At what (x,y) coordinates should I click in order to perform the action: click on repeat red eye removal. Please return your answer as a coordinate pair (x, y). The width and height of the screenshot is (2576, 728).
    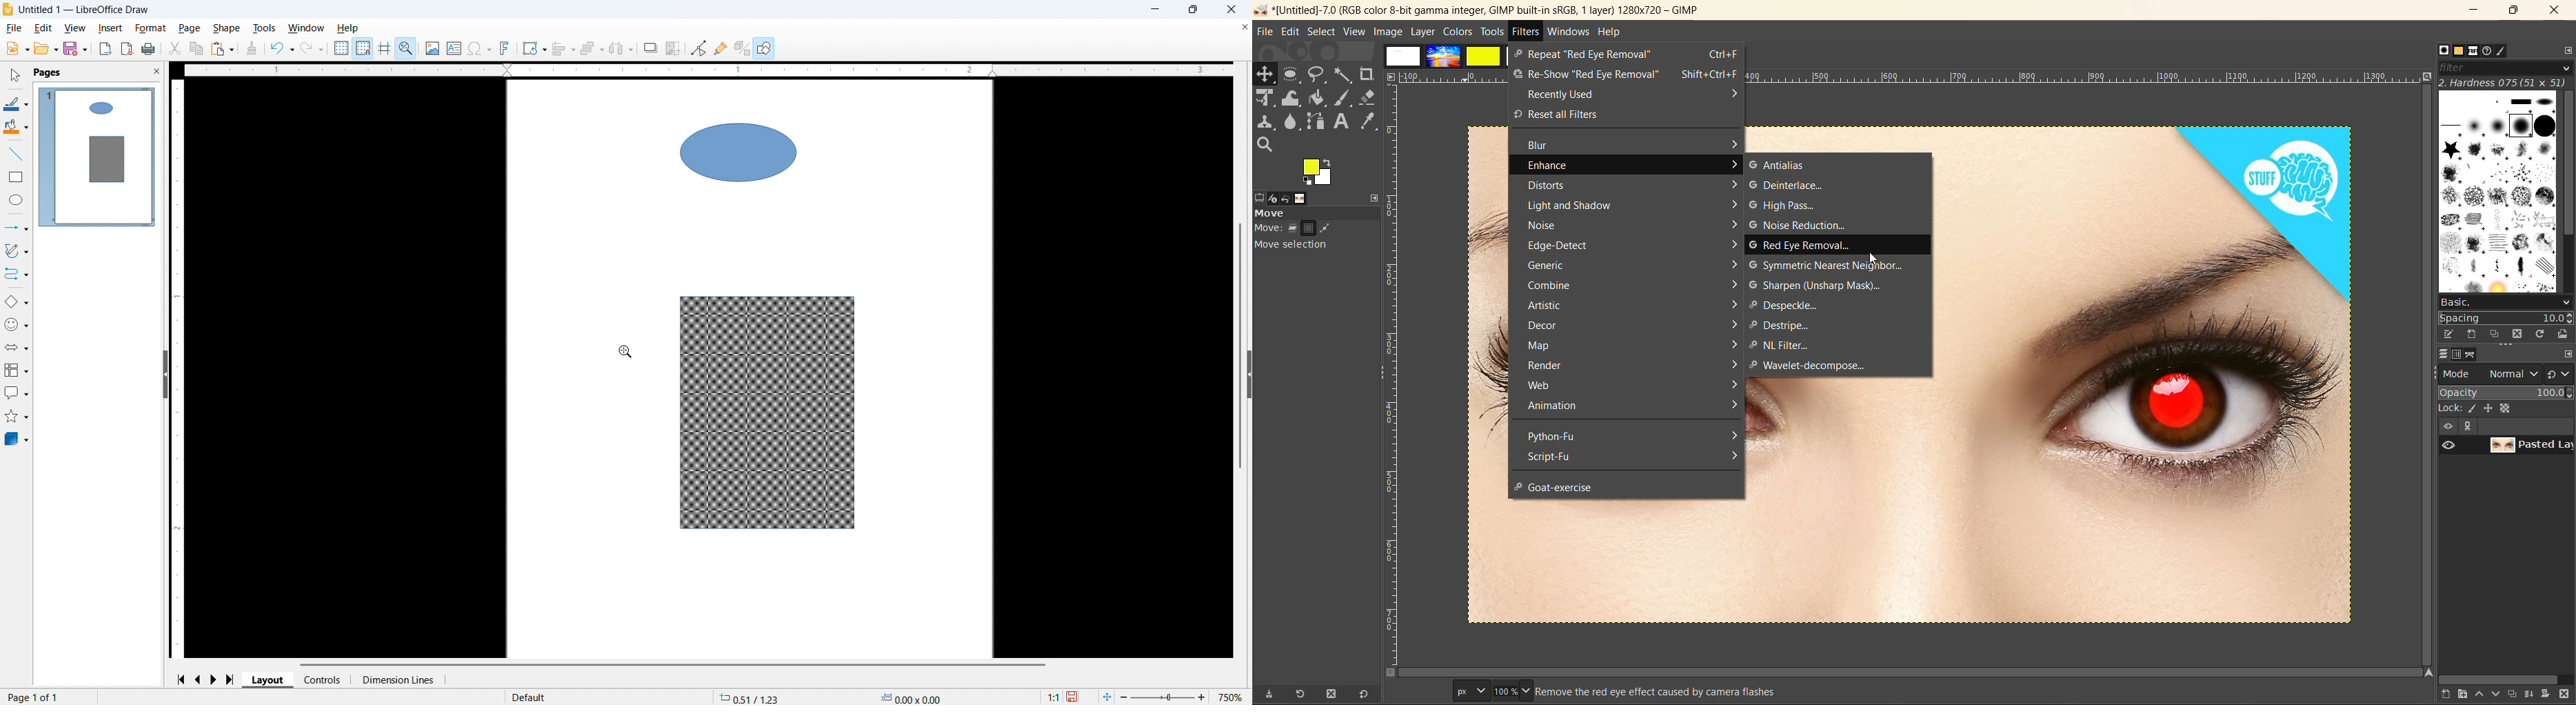
    Looking at the image, I should click on (1629, 55).